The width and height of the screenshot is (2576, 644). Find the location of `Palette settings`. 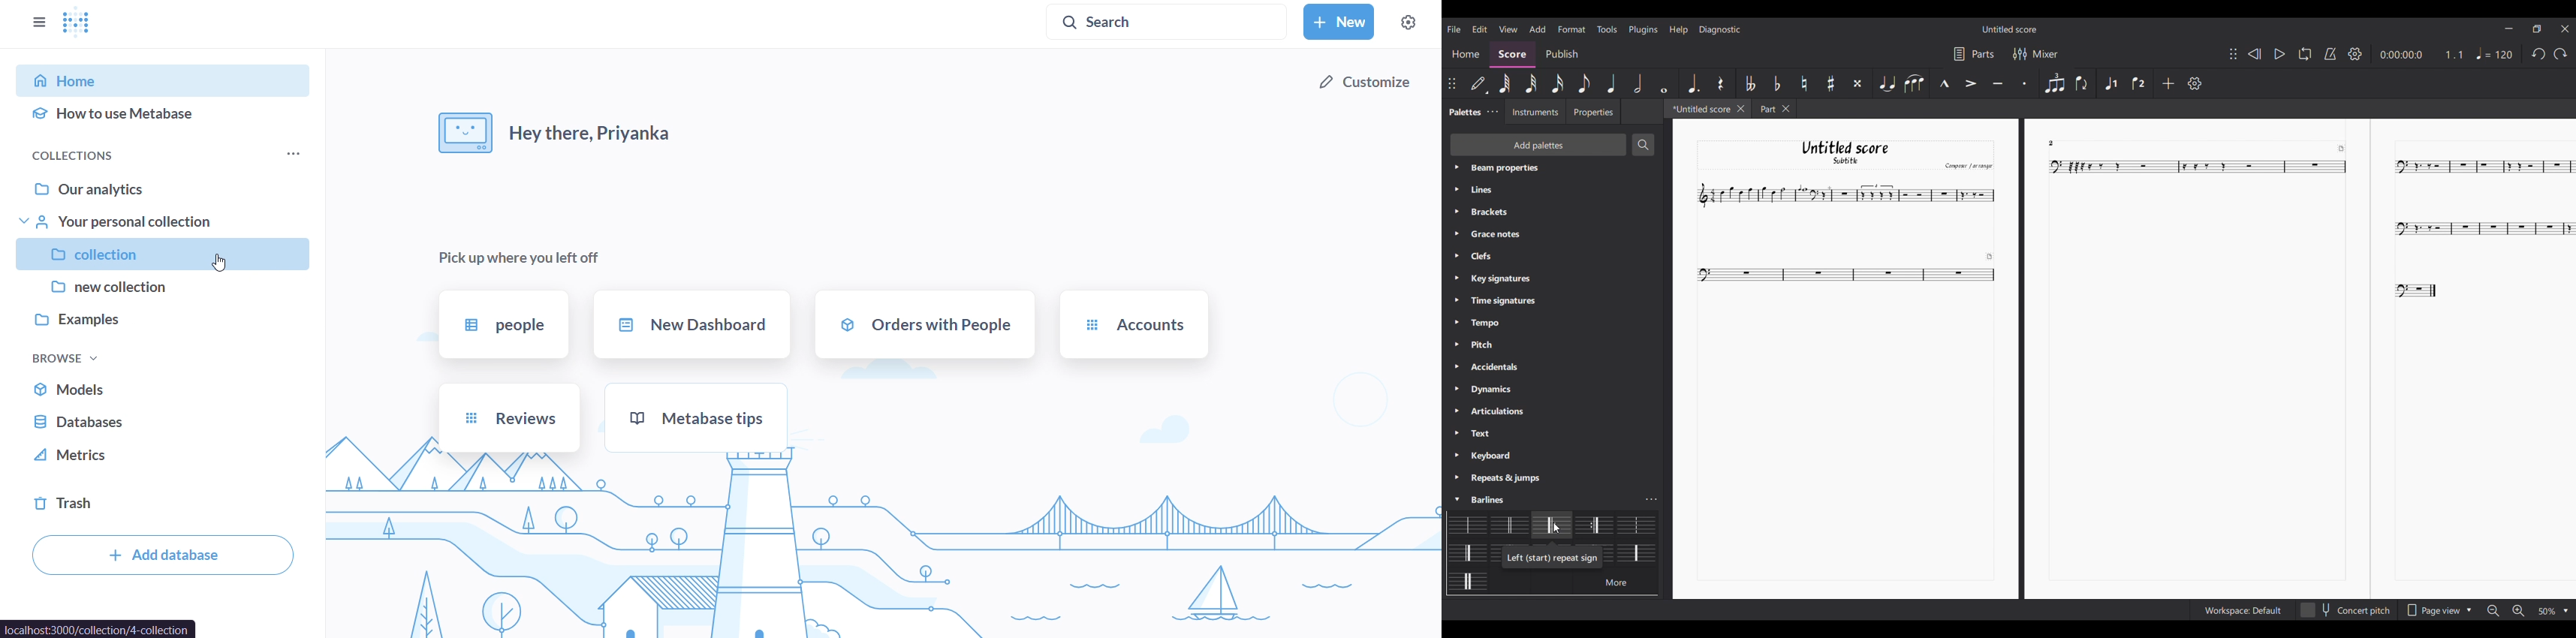

Palette settings is located at coordinates (1507, 190).